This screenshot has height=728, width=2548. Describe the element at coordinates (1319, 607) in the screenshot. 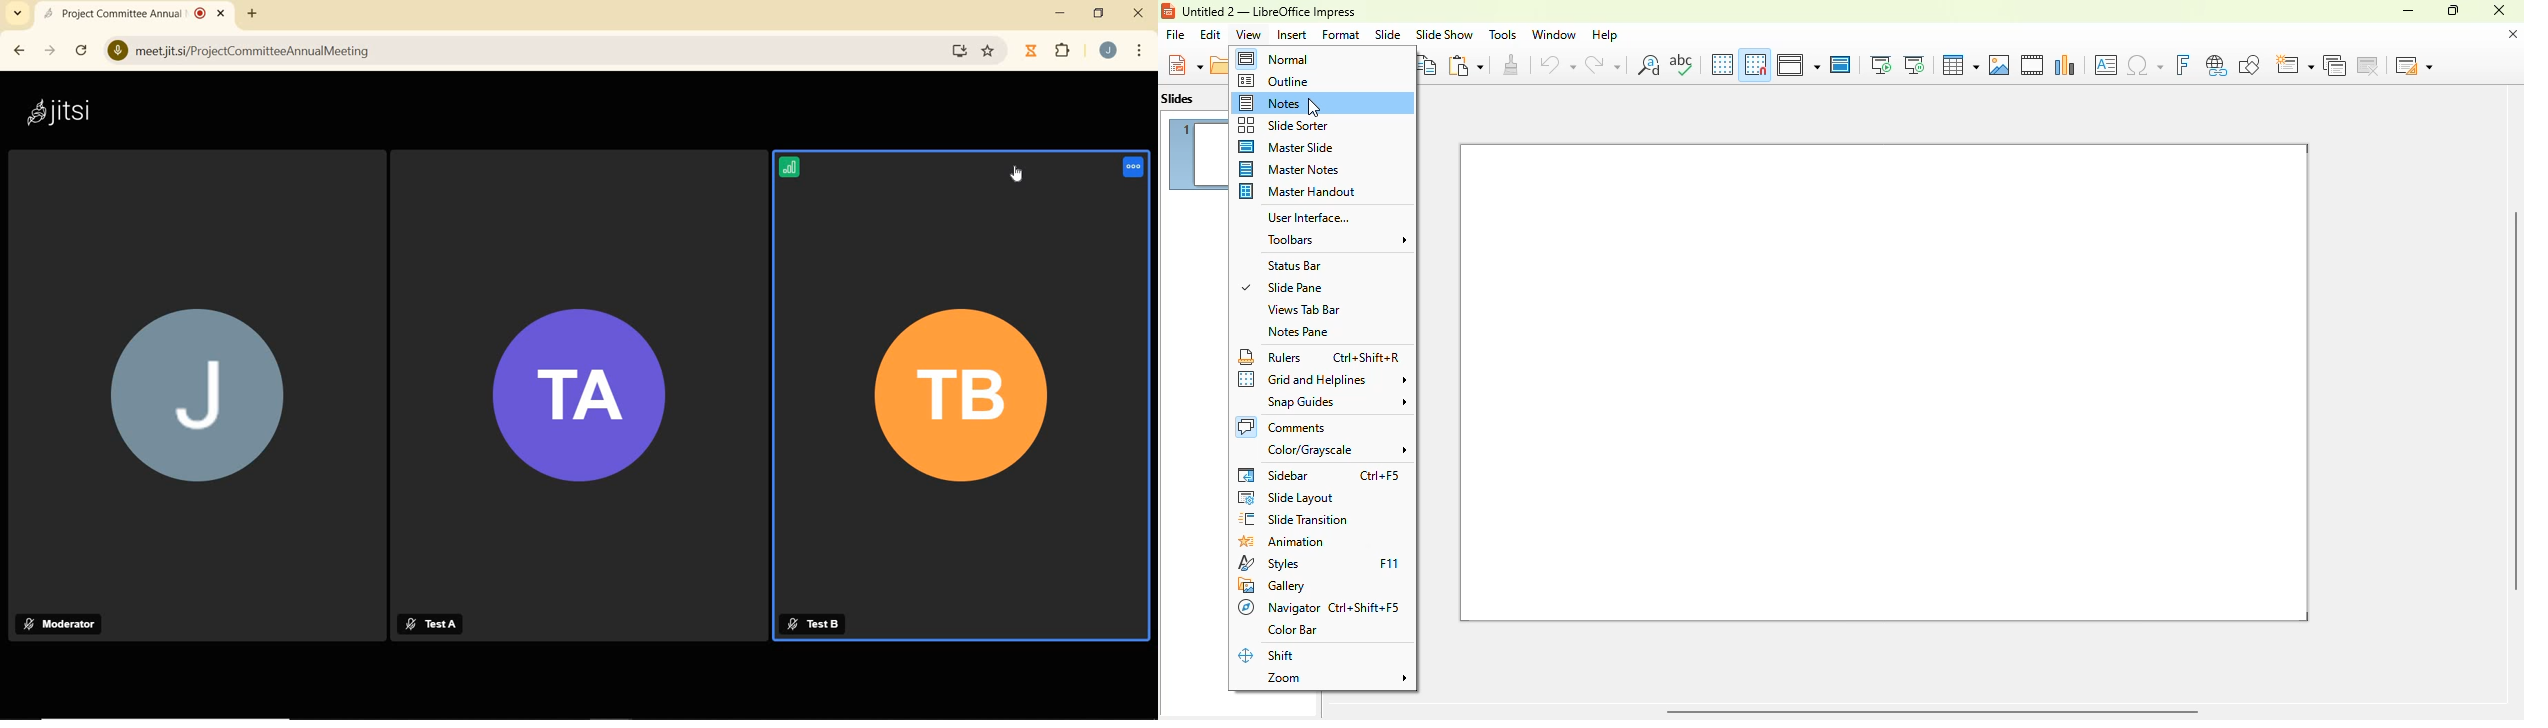

I see `navigator` at that location.